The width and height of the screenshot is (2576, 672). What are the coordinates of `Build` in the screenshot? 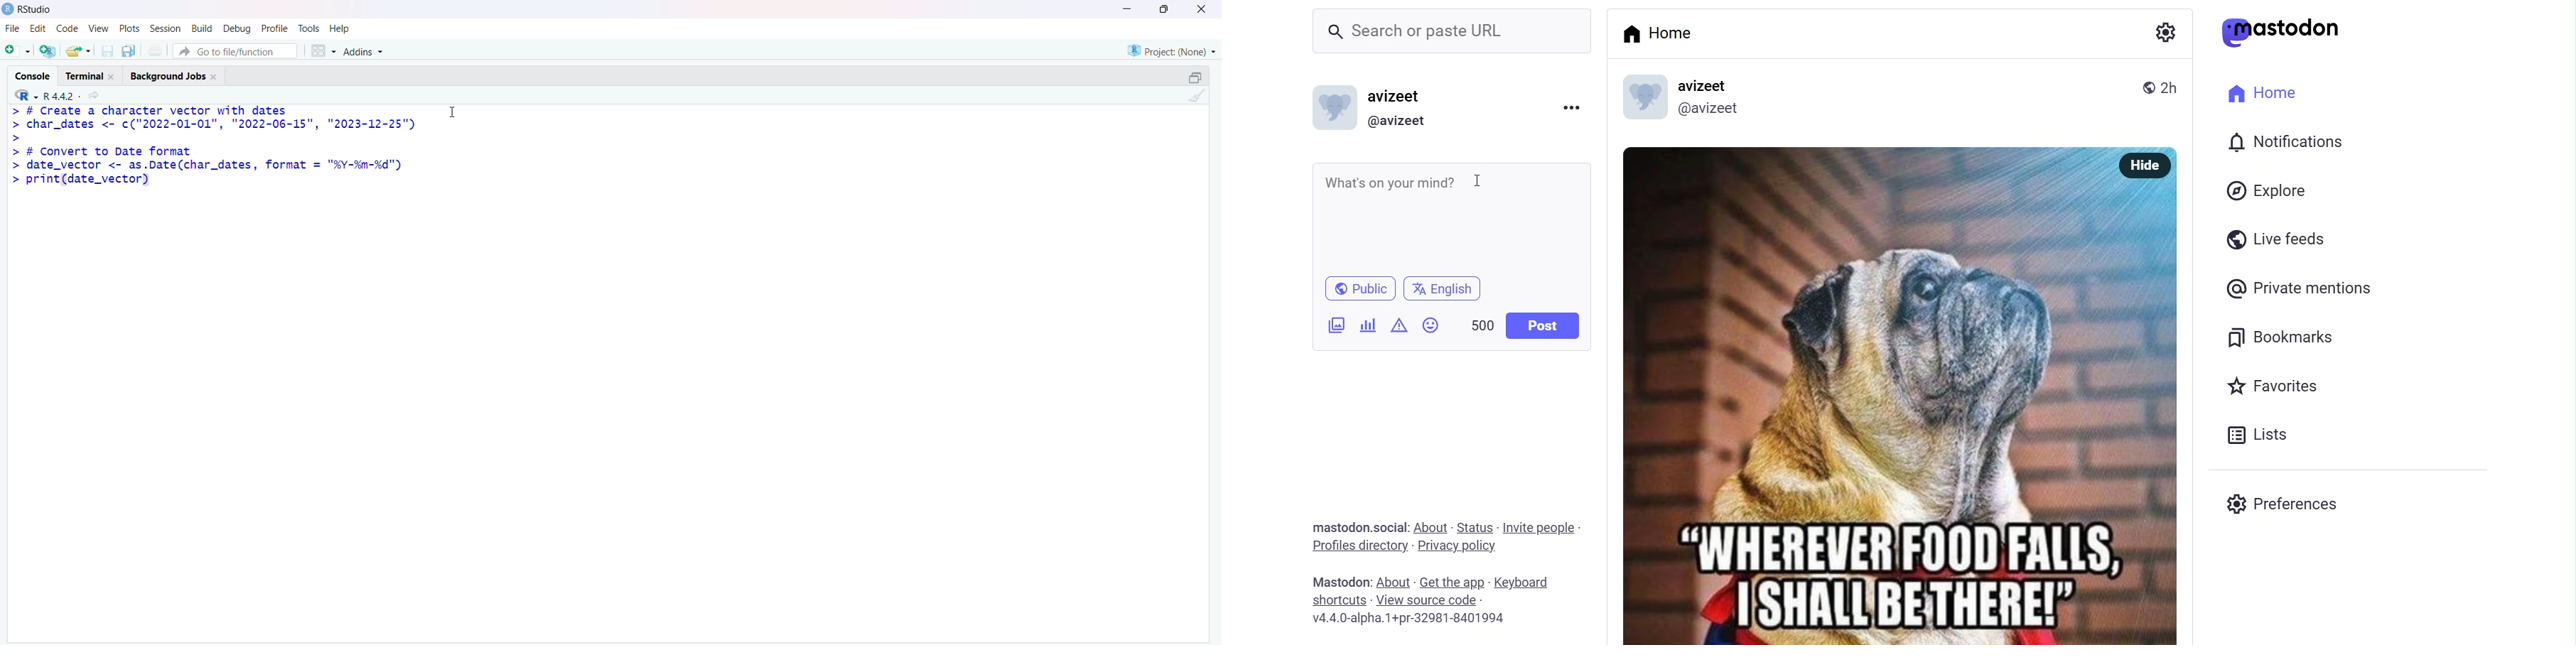 It's located at (199, 29).